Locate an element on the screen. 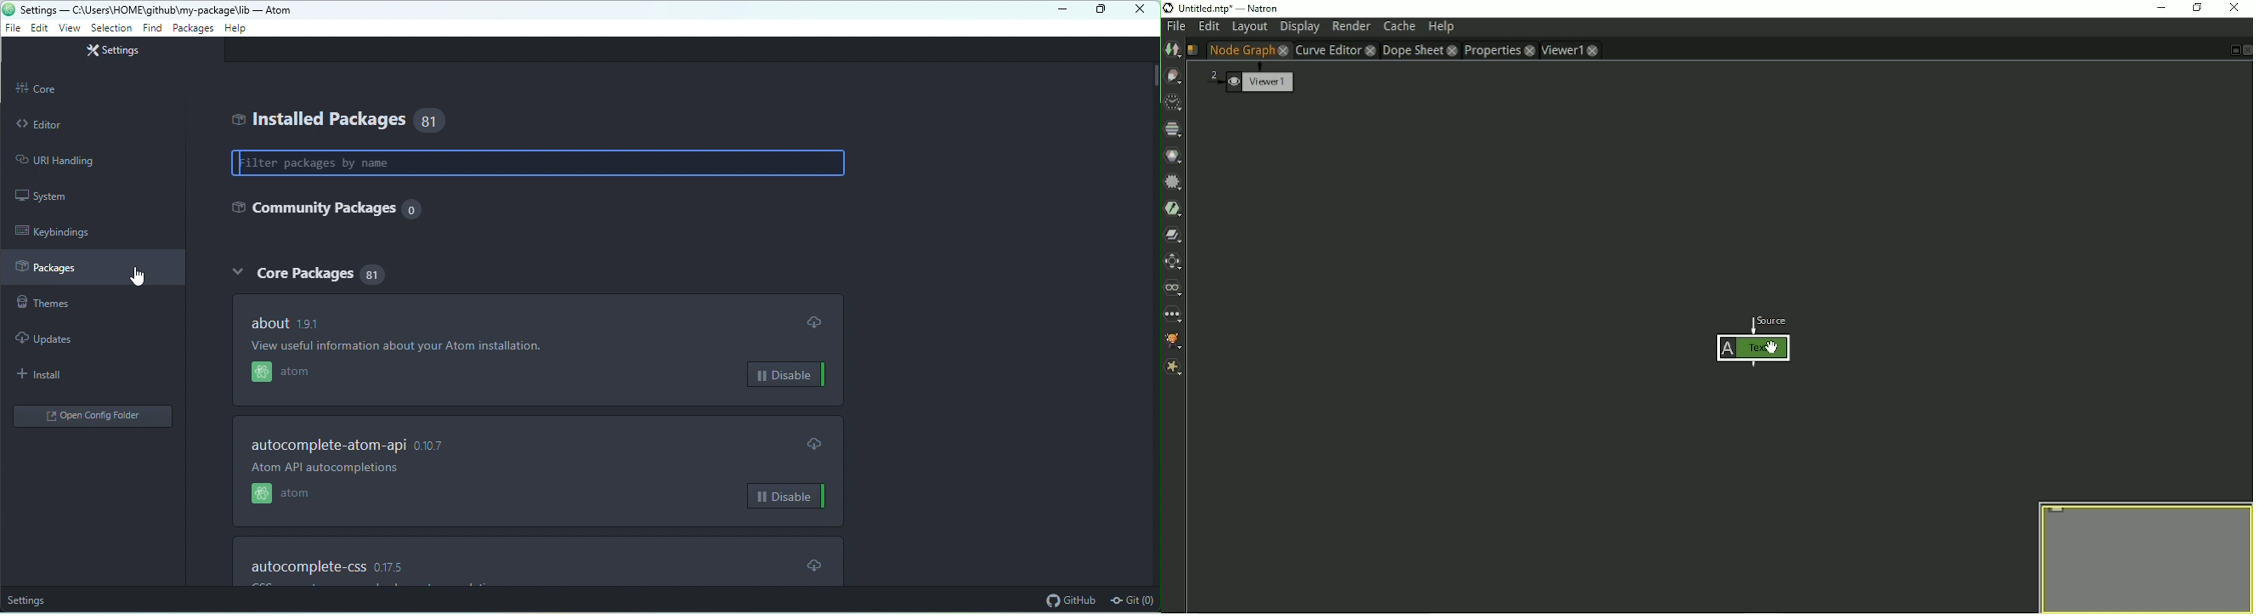 This screenshot has width=2268, height=616. autocomplele-atom-api 0.10.7 is located at coordinates (350, 446).